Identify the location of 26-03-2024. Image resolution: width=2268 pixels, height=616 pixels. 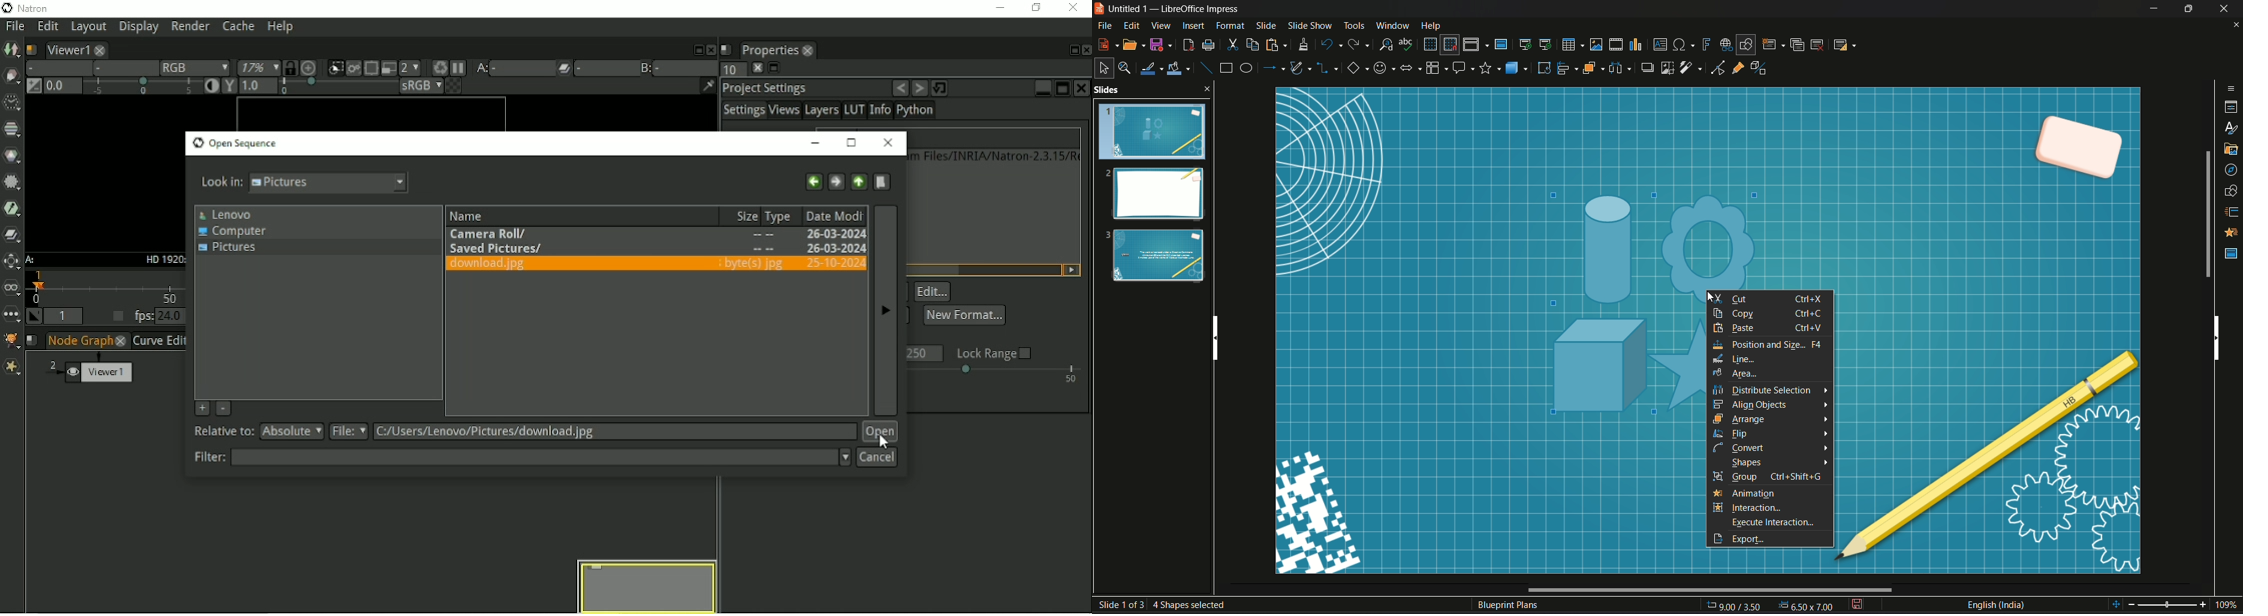
(834, 234).